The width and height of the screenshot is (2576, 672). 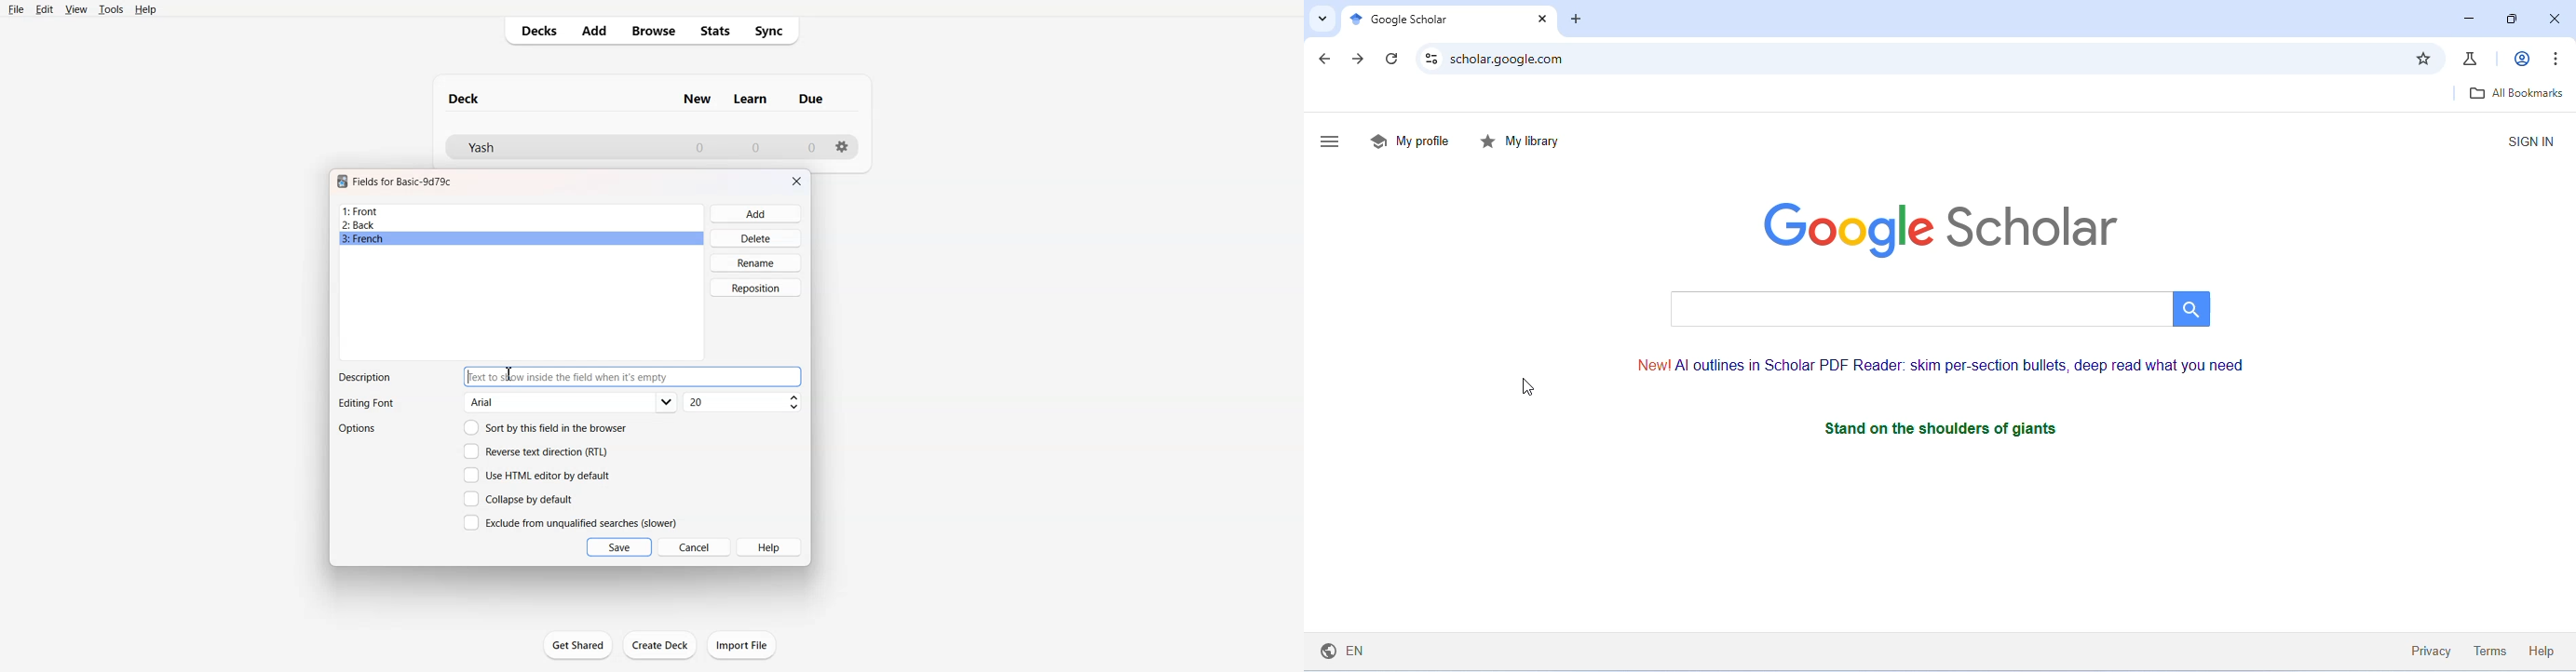 What do you see at coordinates (557, 147) in the screenshot?
I see `Deck File` at bounding box center [557, 147].